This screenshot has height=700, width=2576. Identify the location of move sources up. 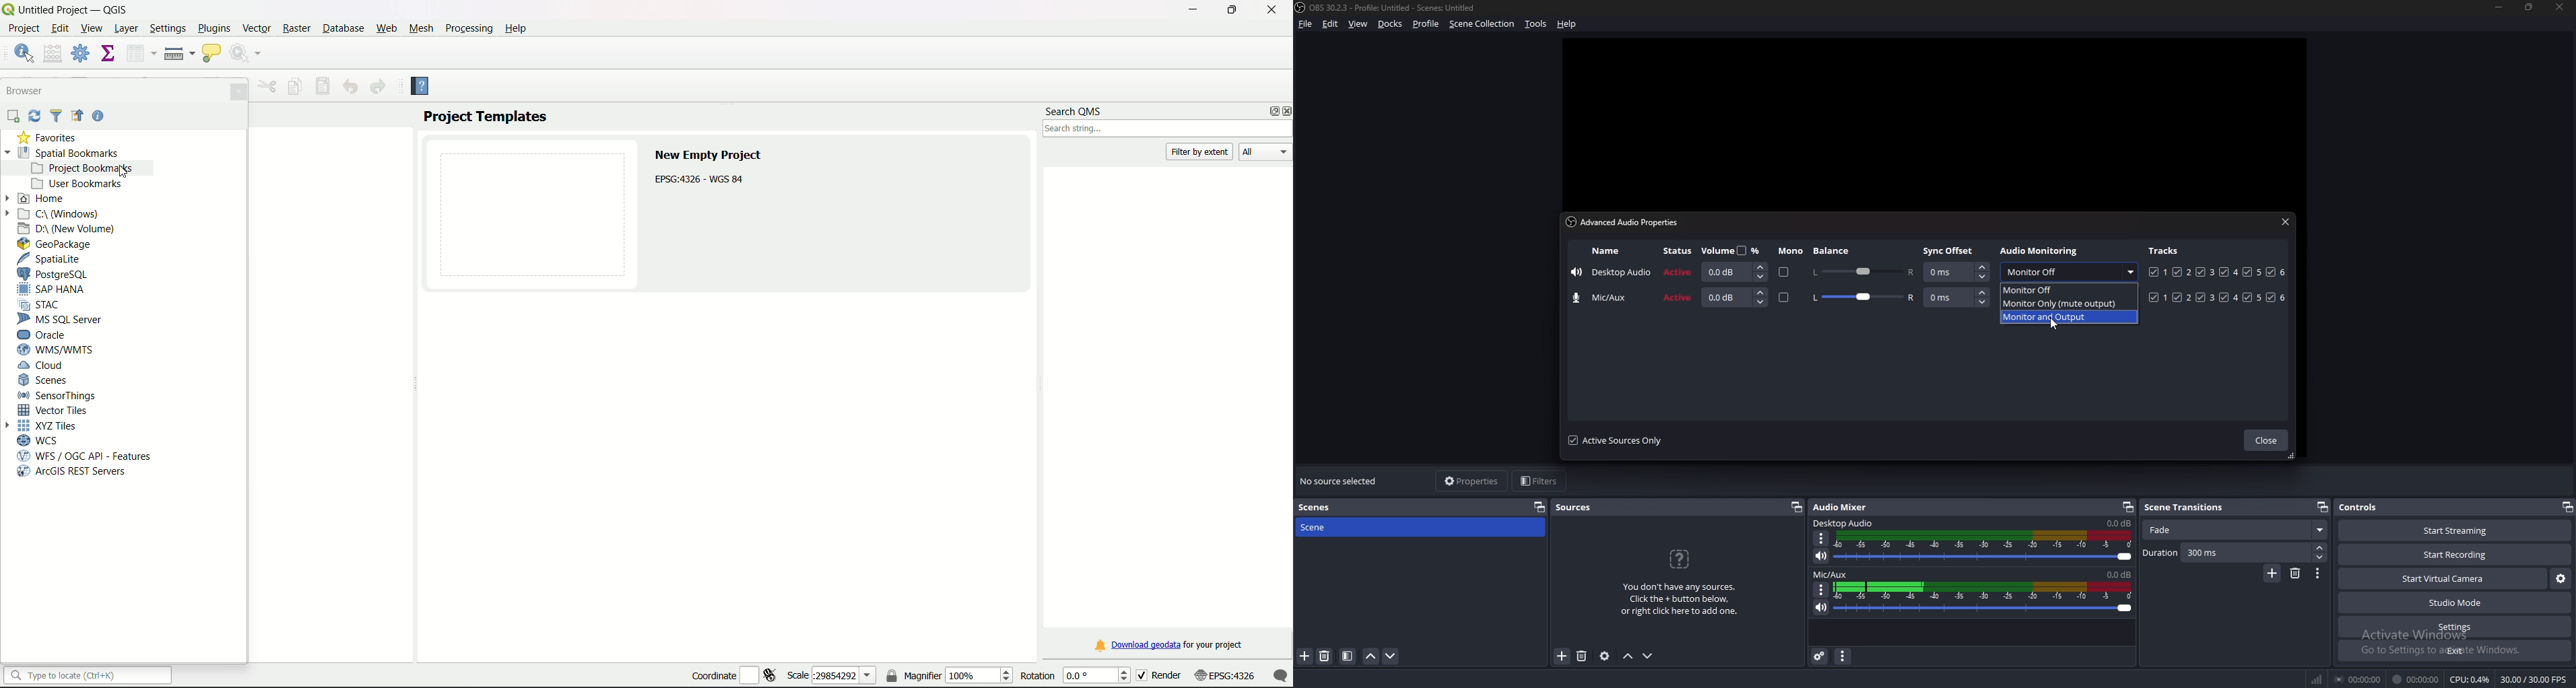
(1629, 656).